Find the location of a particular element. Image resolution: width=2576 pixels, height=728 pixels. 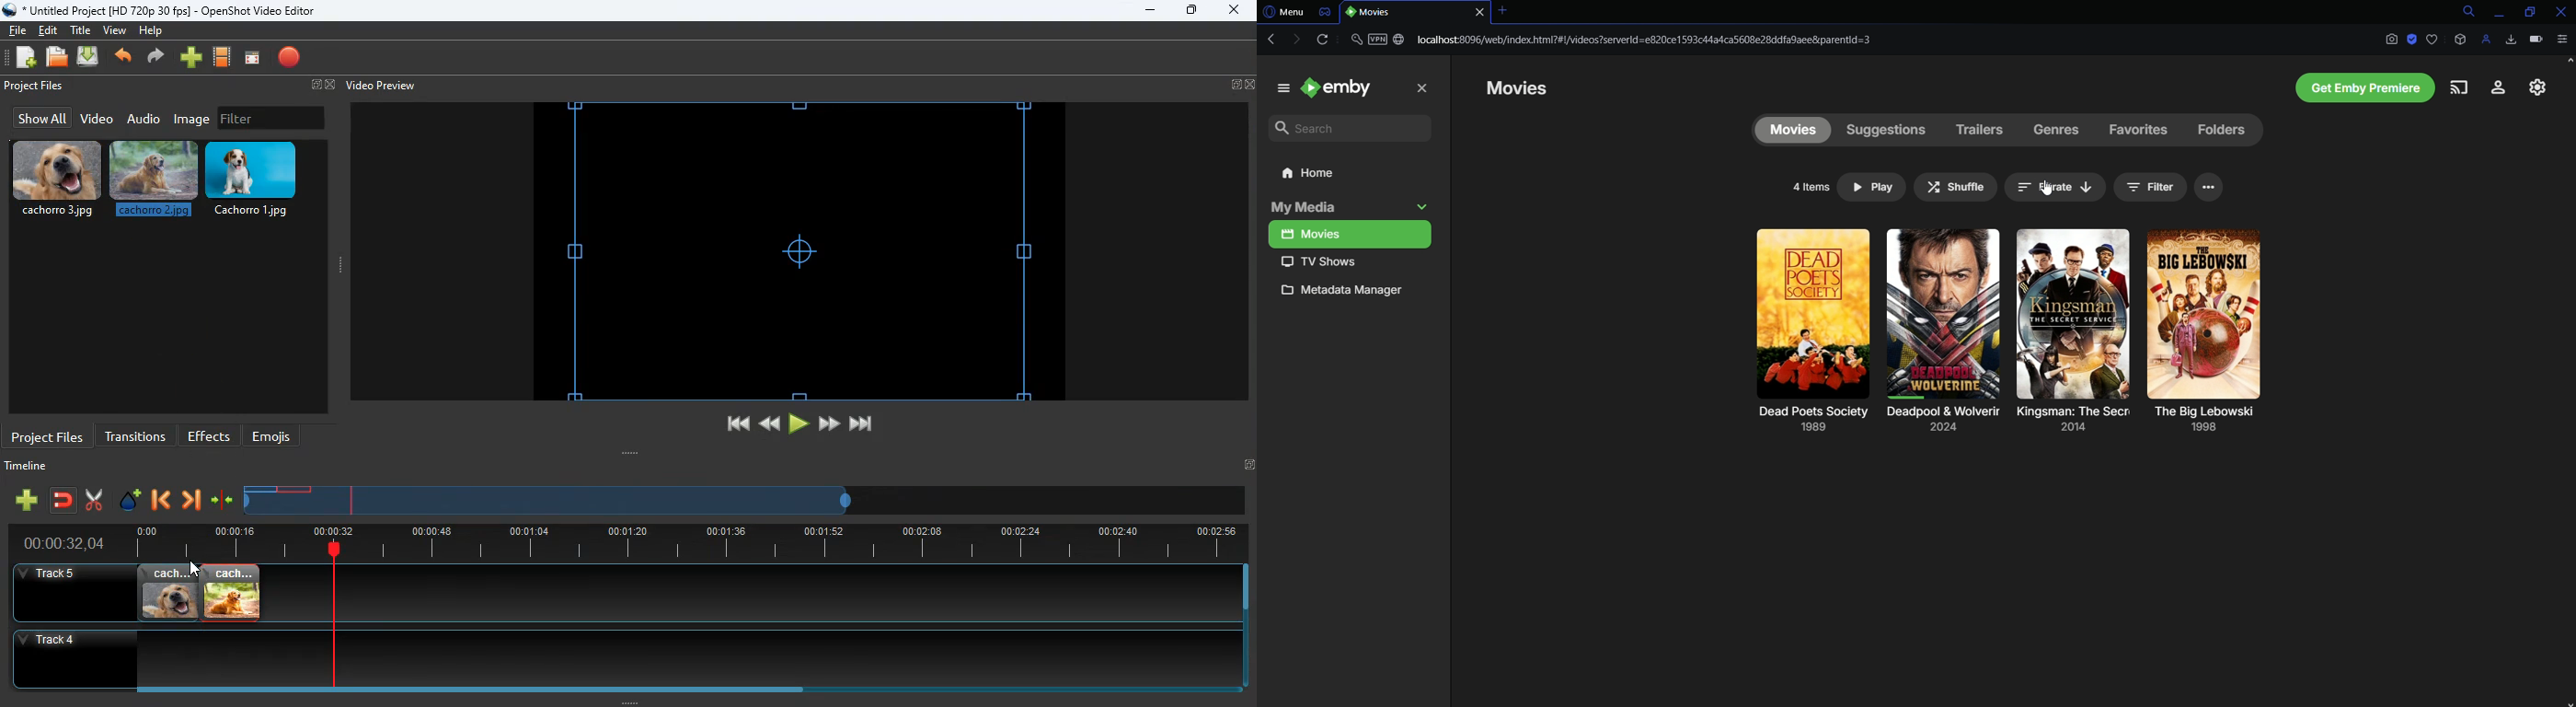

video is located at coordinates (96, 120).